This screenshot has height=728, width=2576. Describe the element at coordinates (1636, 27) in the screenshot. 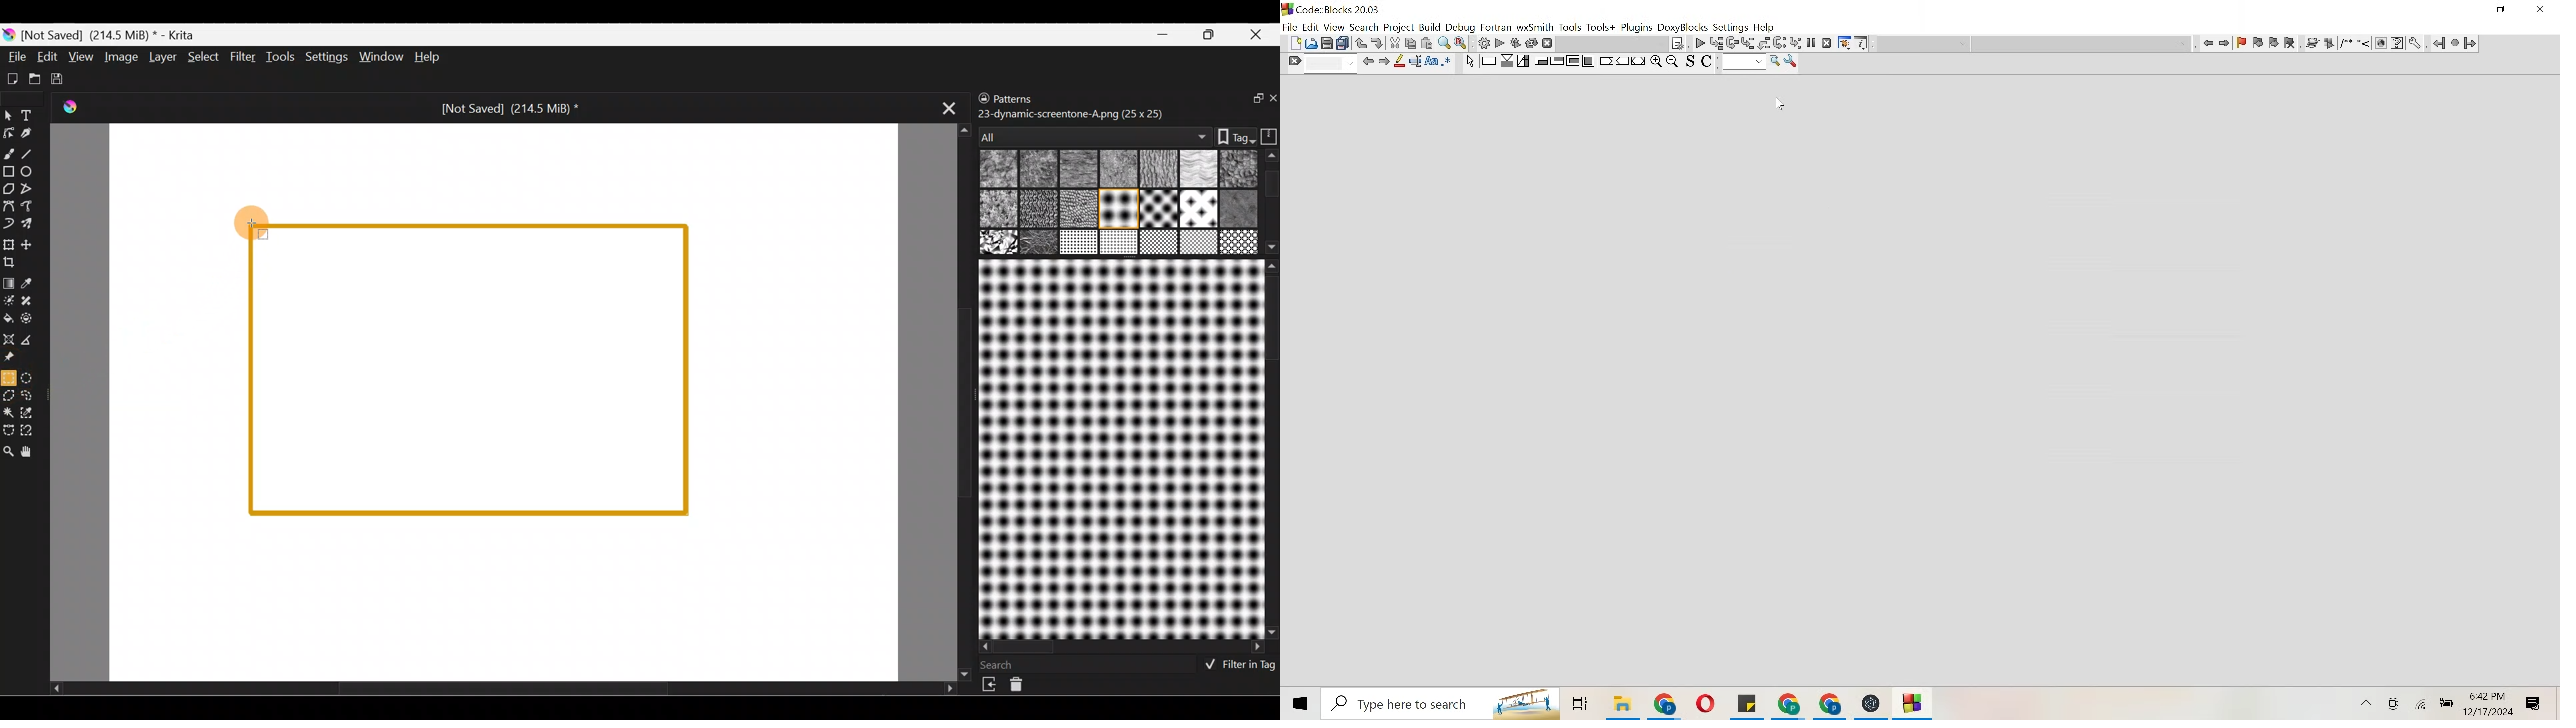

I see `Plugins` at that location.